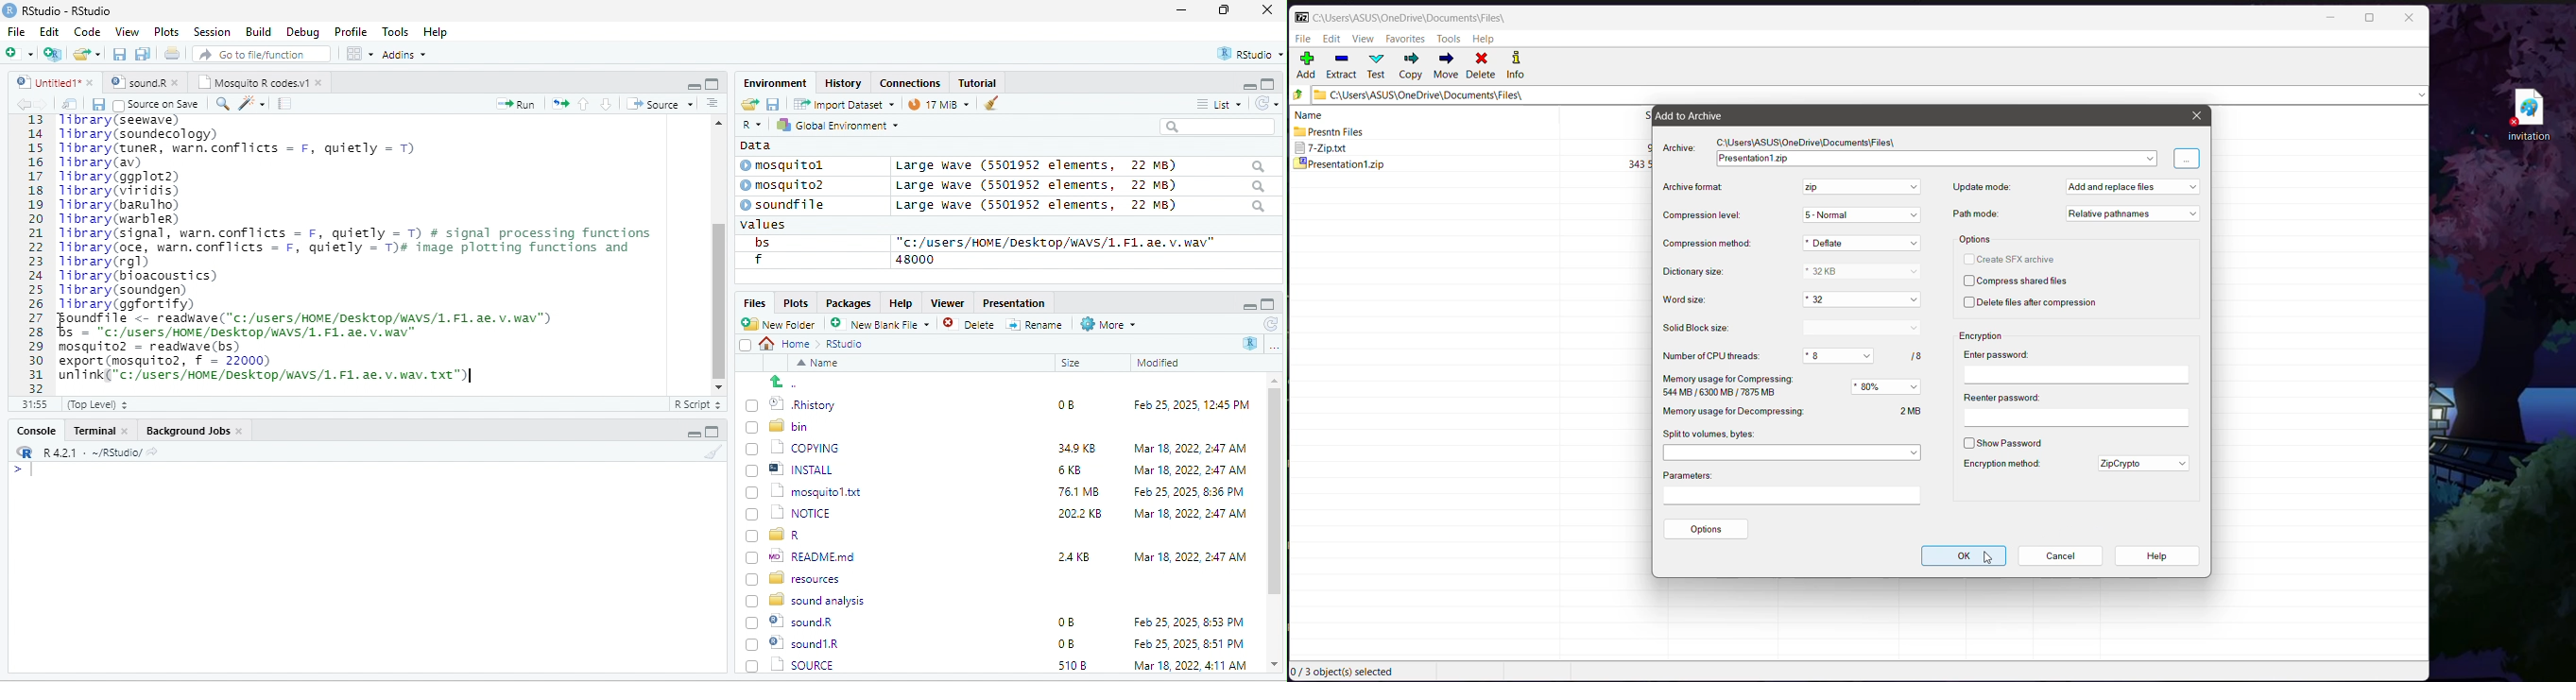 The width and height of the screenshot is (2576, 700). What do you see at coordinates (796, 165) in the screenshot?
I see `© mosquitol` at bounding box center [796, 165].